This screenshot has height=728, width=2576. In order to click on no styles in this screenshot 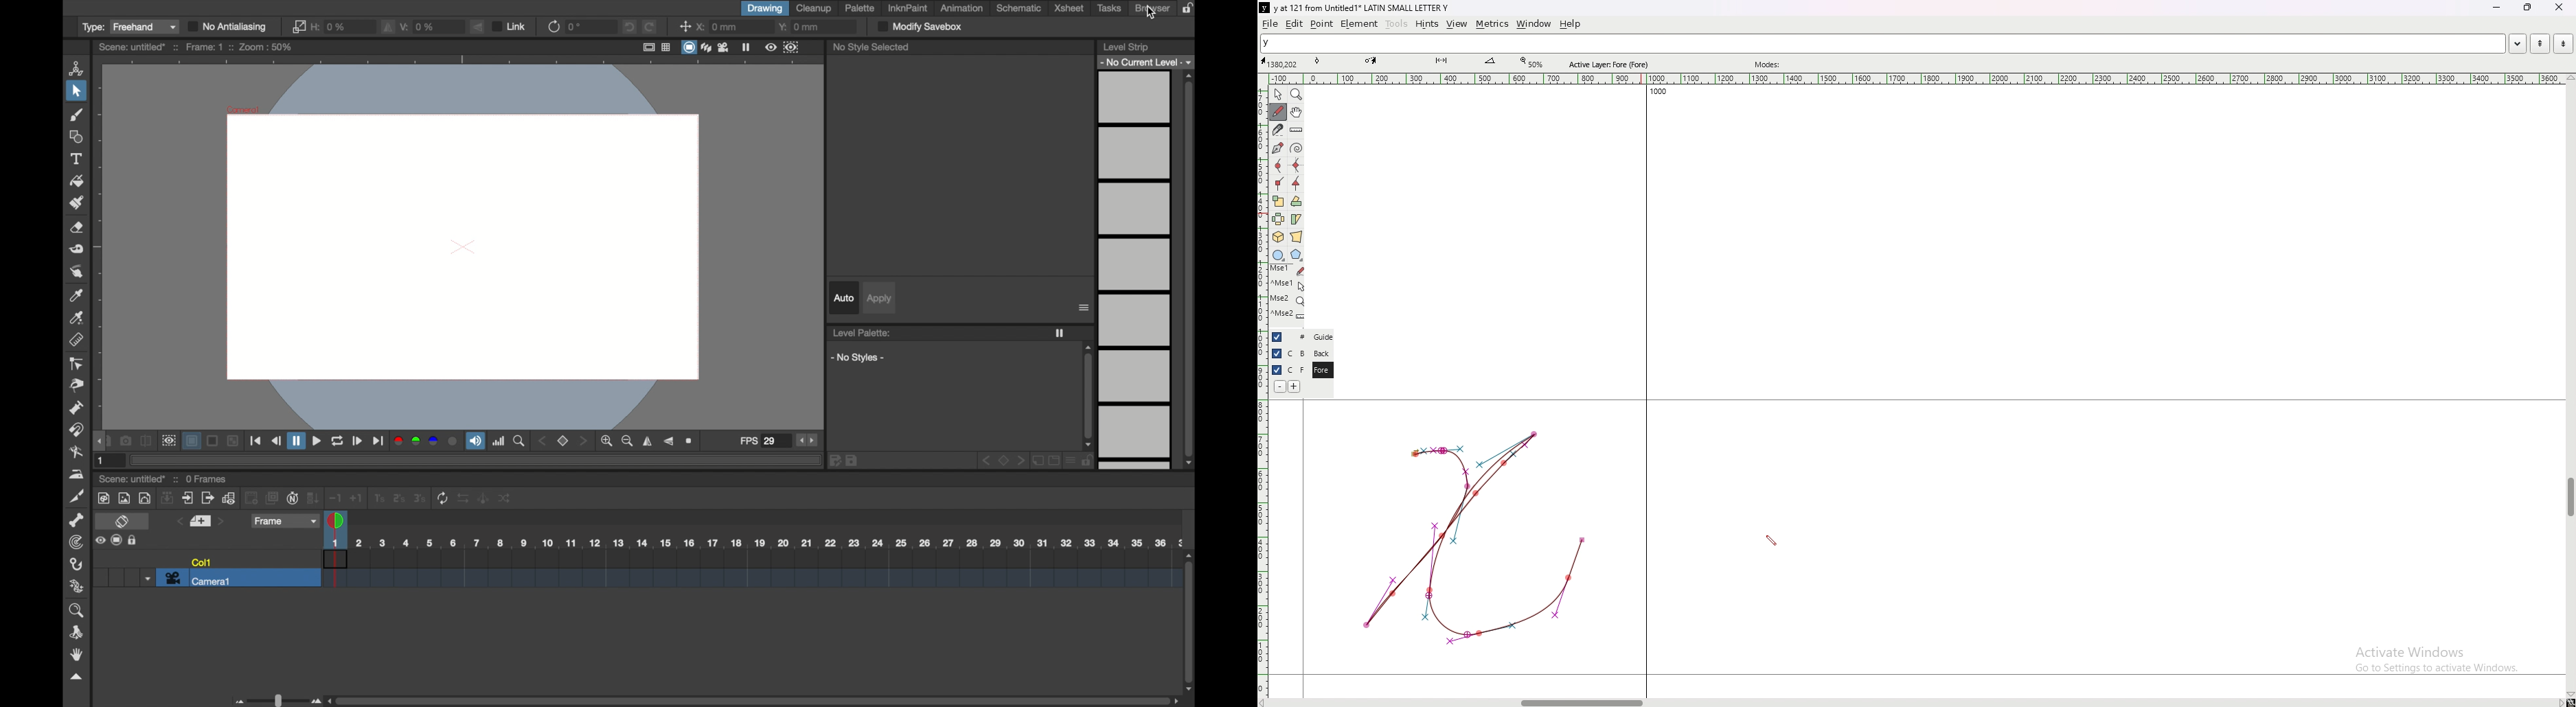, I will do `click(859, 358)`.